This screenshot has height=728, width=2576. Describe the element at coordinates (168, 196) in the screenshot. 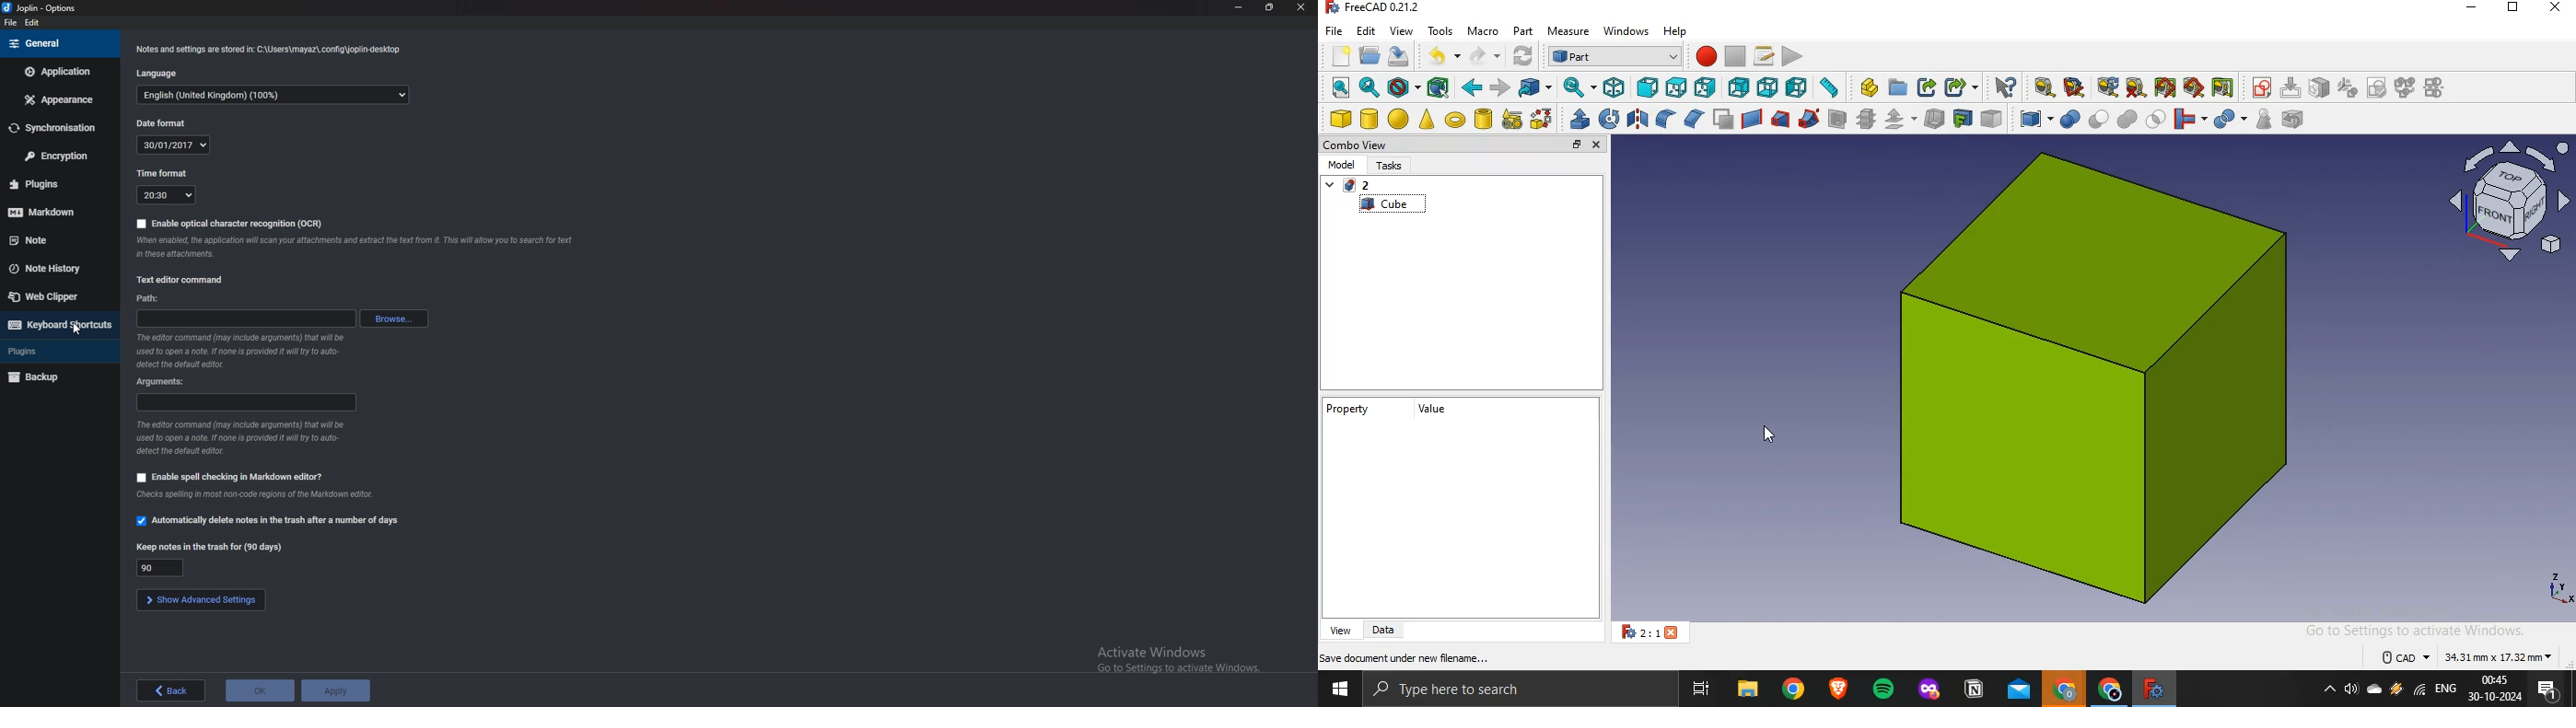

I see `Time format` at that location.